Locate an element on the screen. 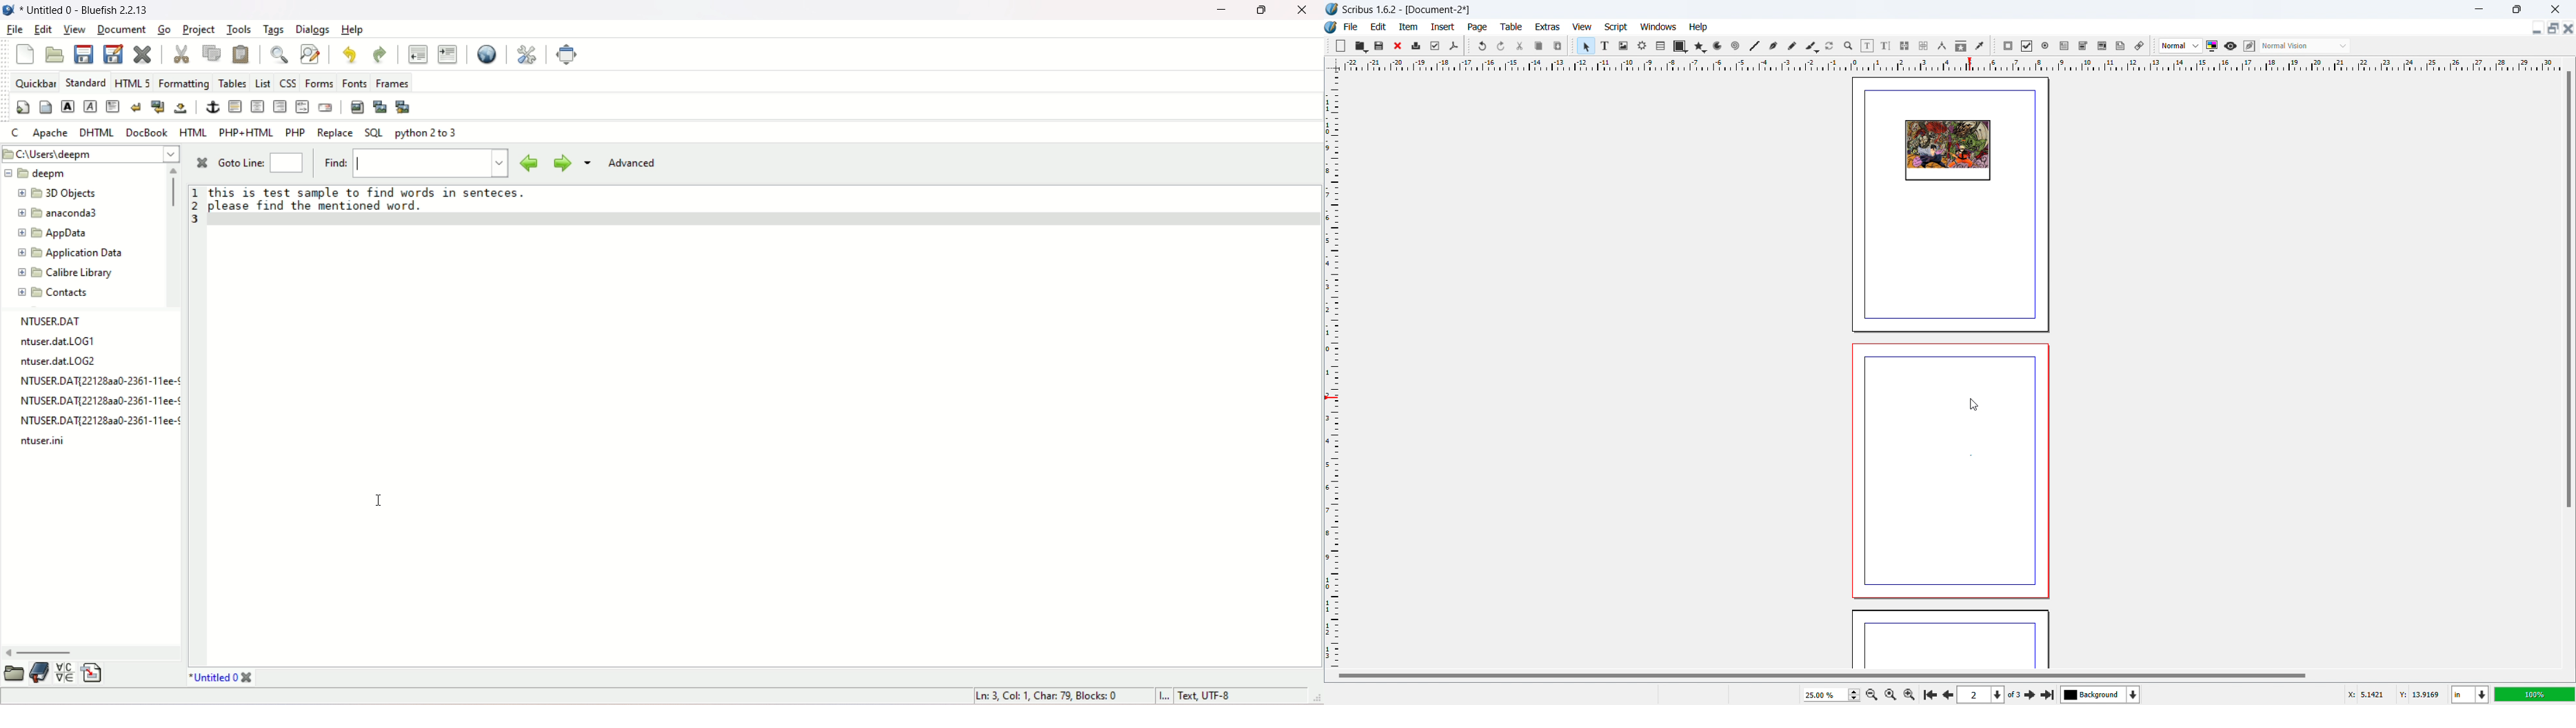 This screenshot has height=728, width=2576. save as pdf is located at coordinates (1453, 46).